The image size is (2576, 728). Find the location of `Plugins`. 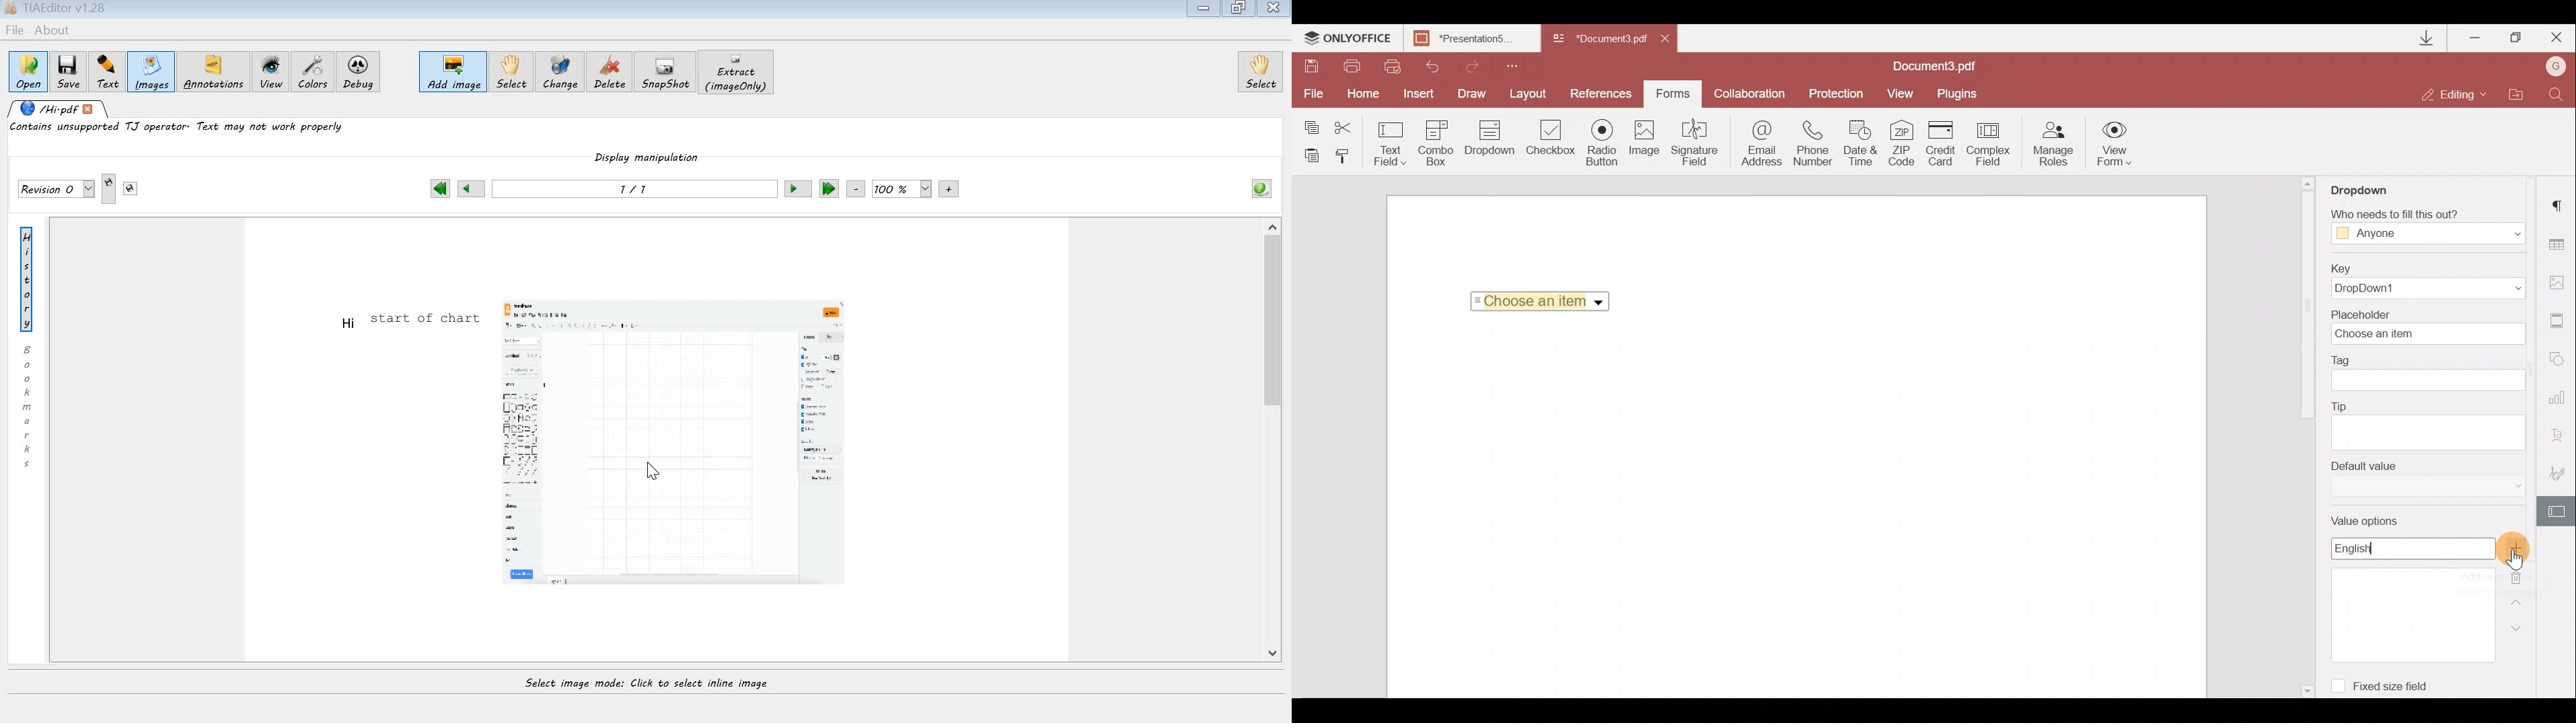

Plugins is located at coordinates (1959, 92).